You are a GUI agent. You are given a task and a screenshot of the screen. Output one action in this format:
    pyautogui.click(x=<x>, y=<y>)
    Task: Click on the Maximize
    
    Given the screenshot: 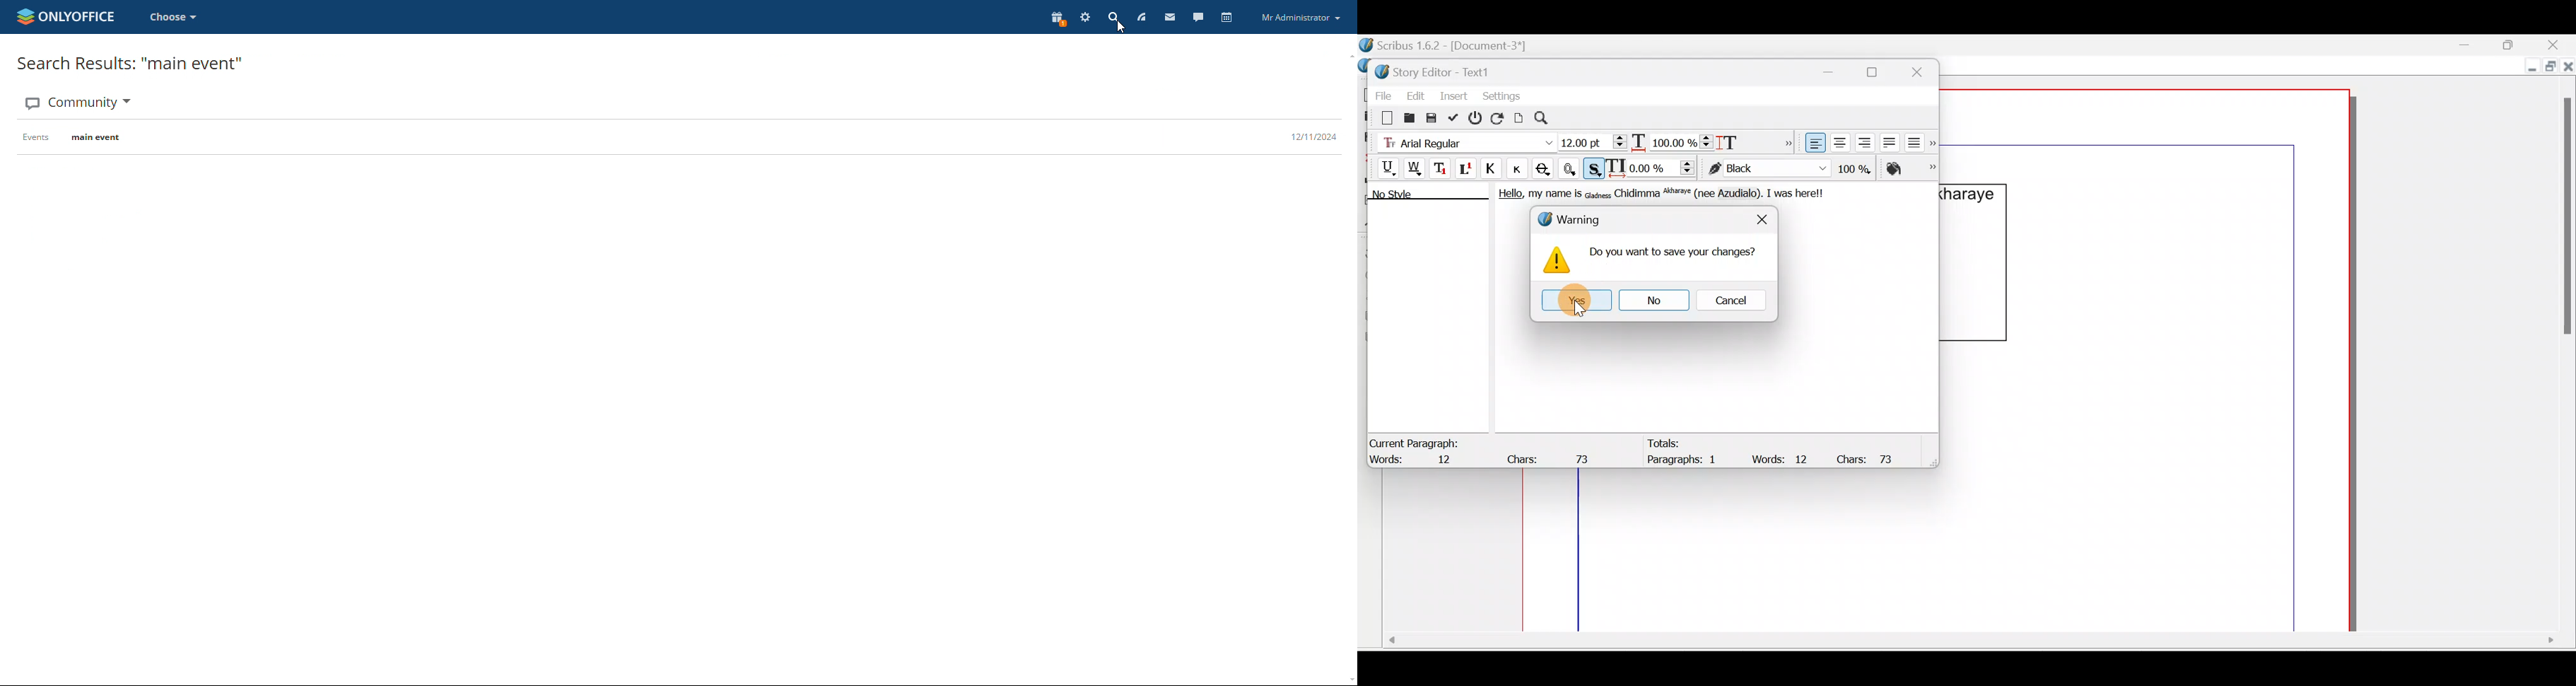 What is the action you would take?
    pyautogui.click(x=2549, y=68)
    